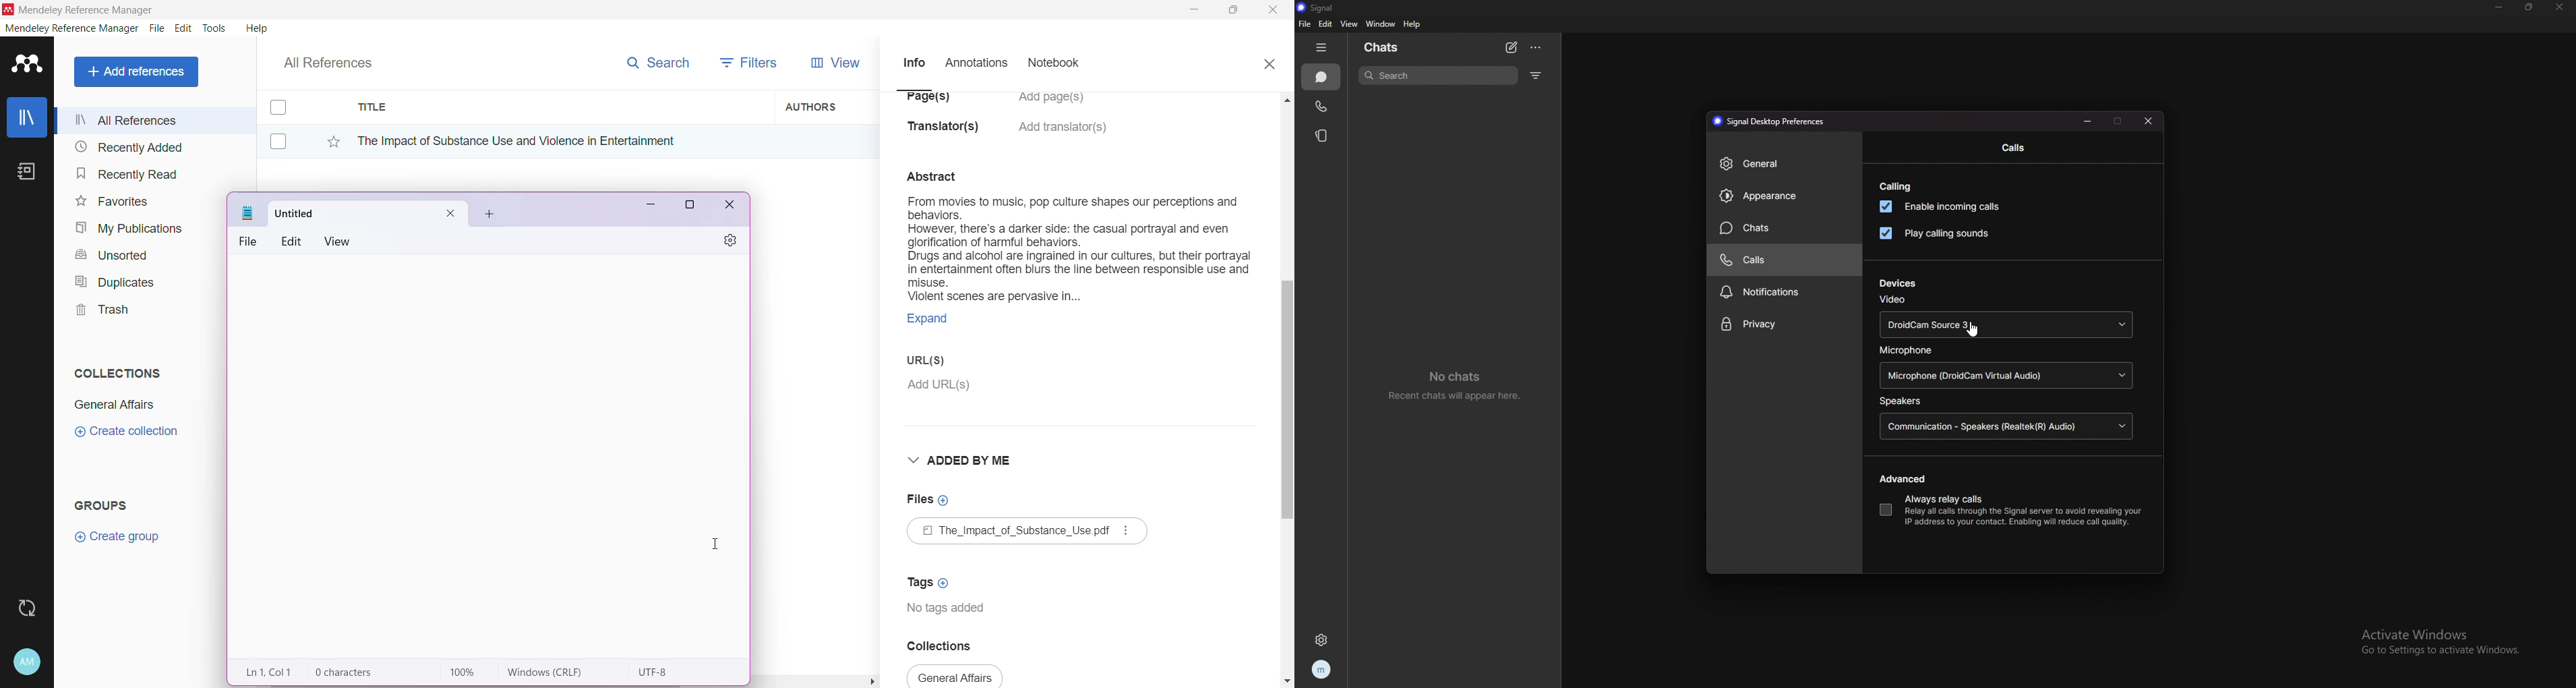  Describe the element at coordinates (490, 214) in the screenshot. I see `Add New Tab` at that location.